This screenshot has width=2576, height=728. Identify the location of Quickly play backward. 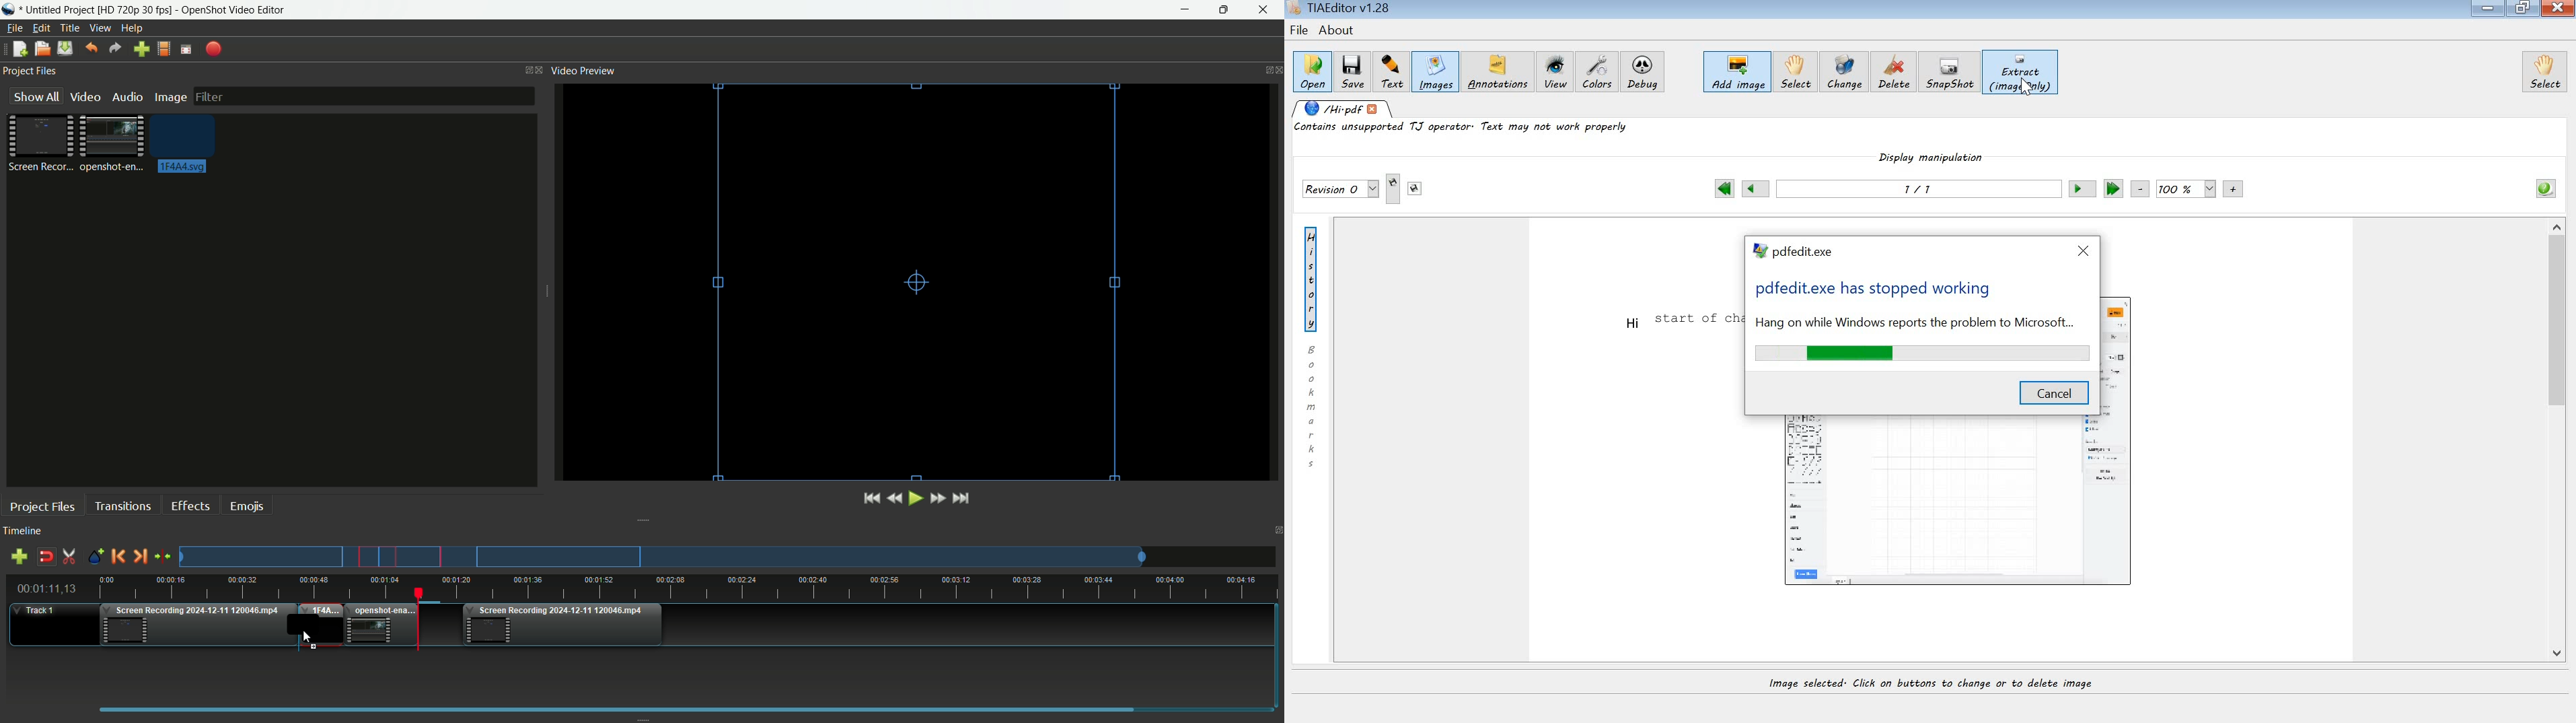
(898, 498).